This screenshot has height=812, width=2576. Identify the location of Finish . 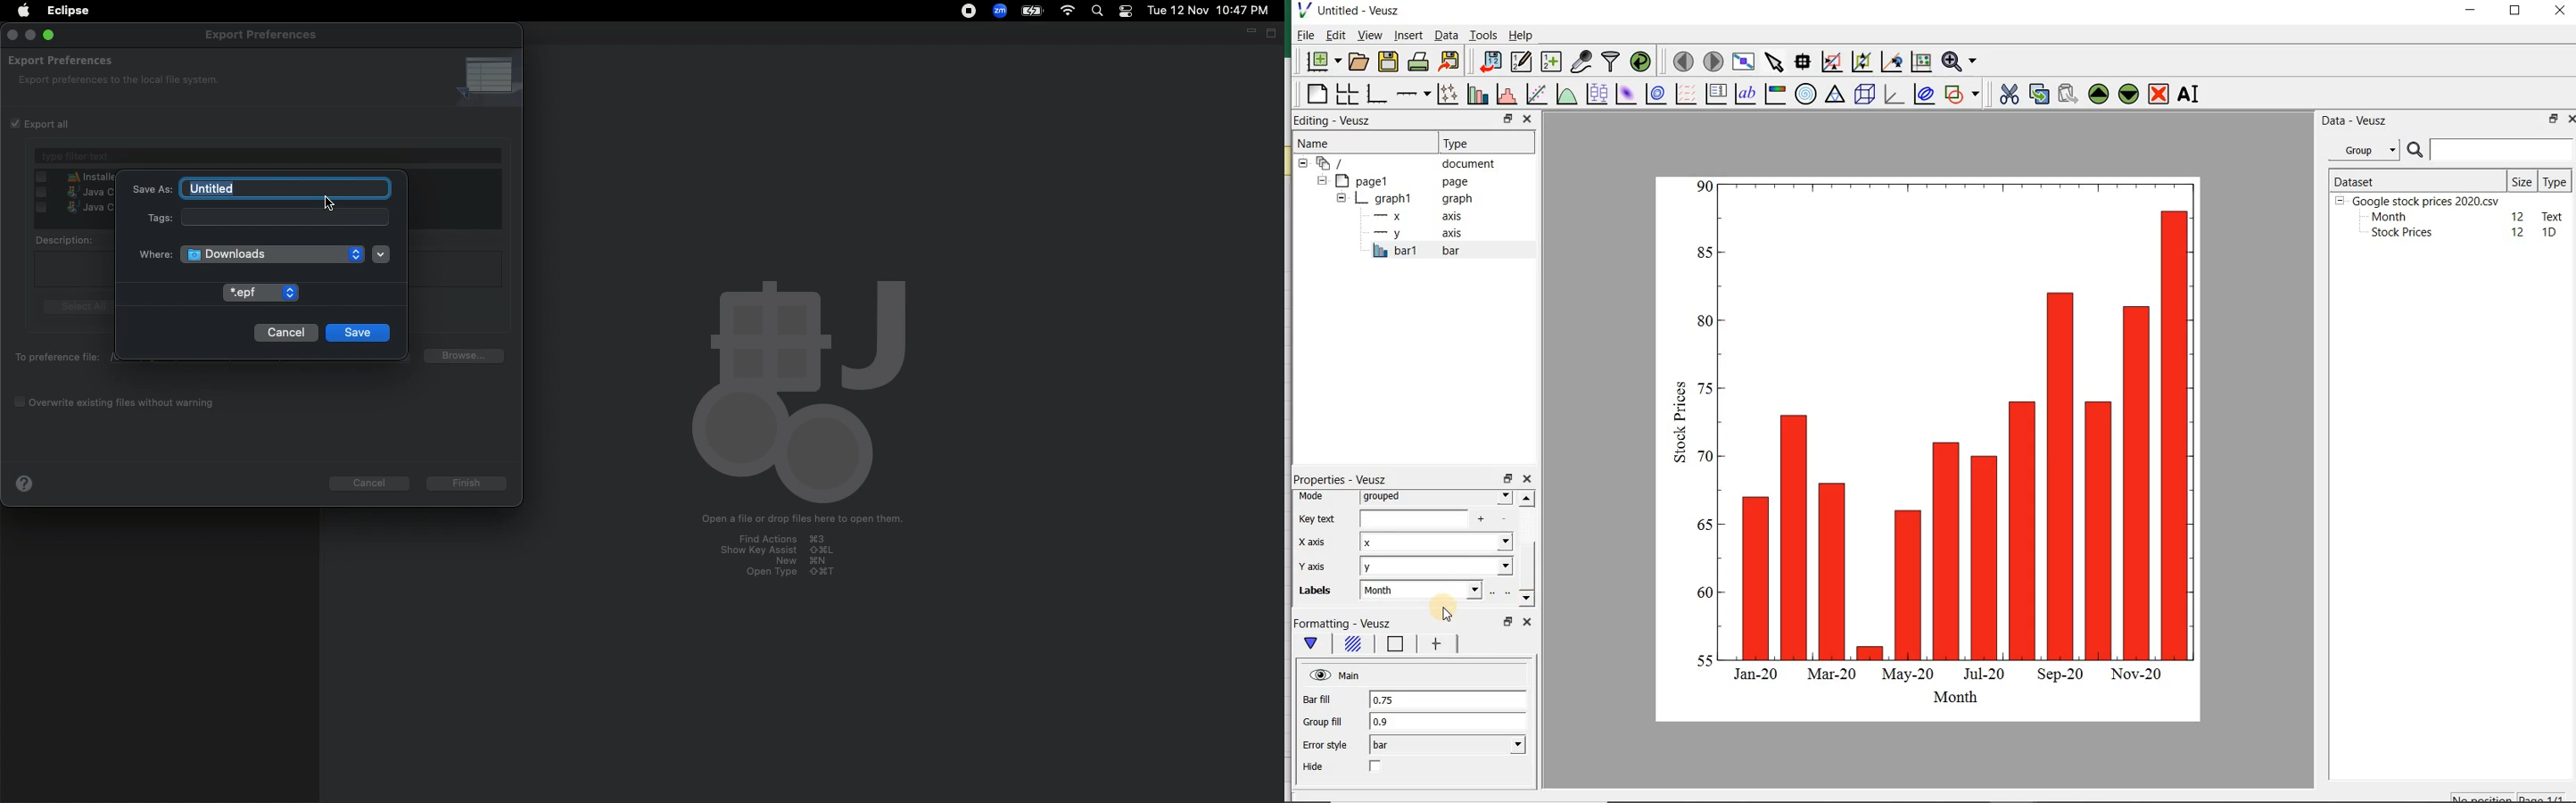
(469, 481).